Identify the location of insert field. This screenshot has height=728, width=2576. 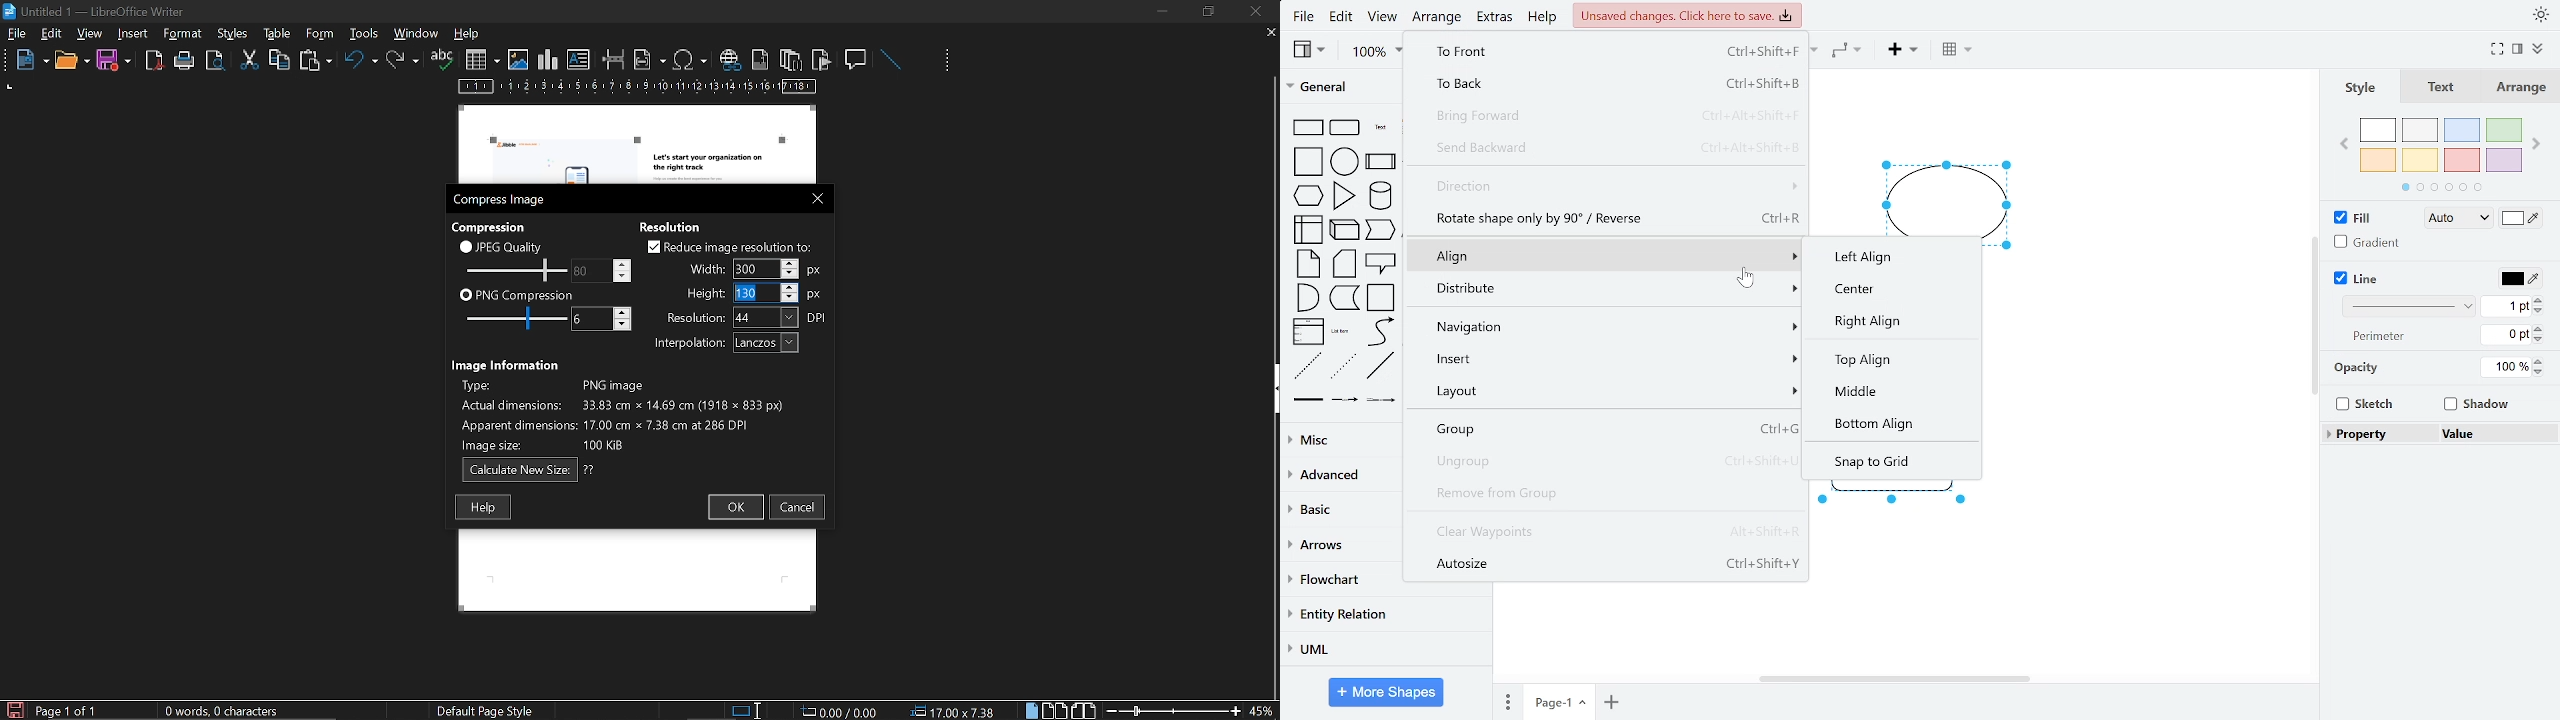
(650, 59).